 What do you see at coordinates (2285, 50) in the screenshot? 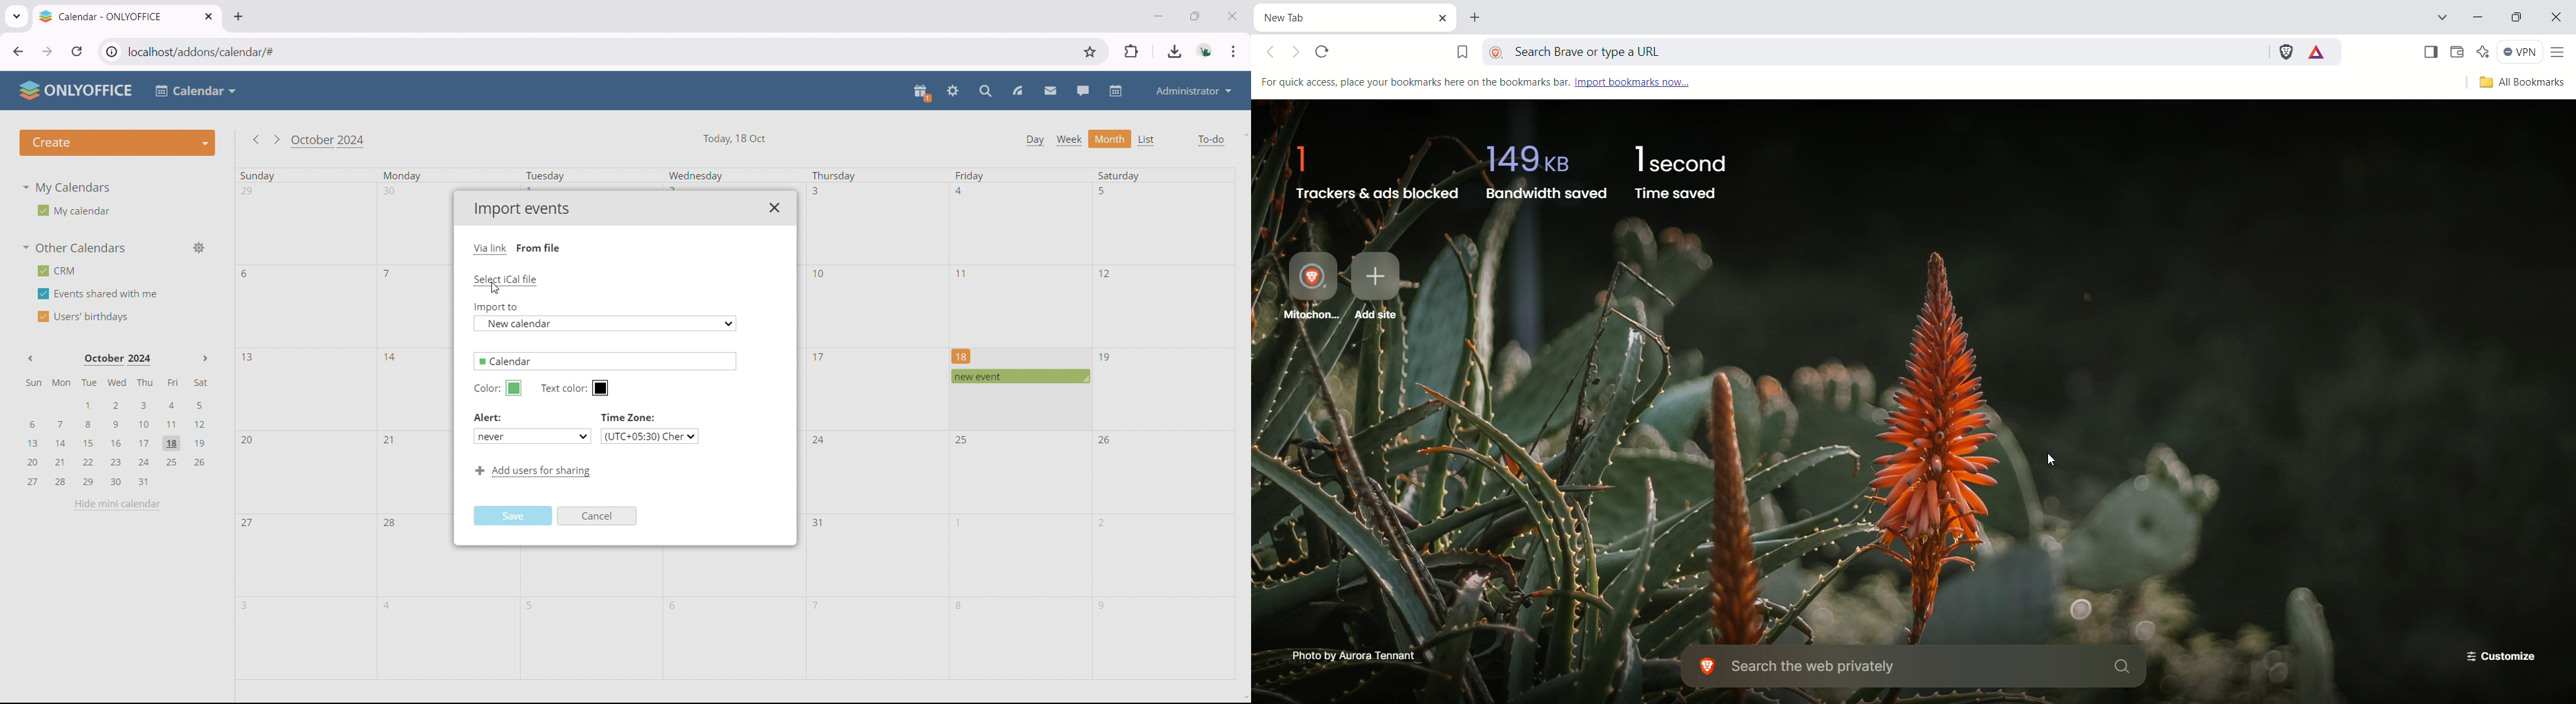
I see `brave shields` at bounding box center [2285, 50].